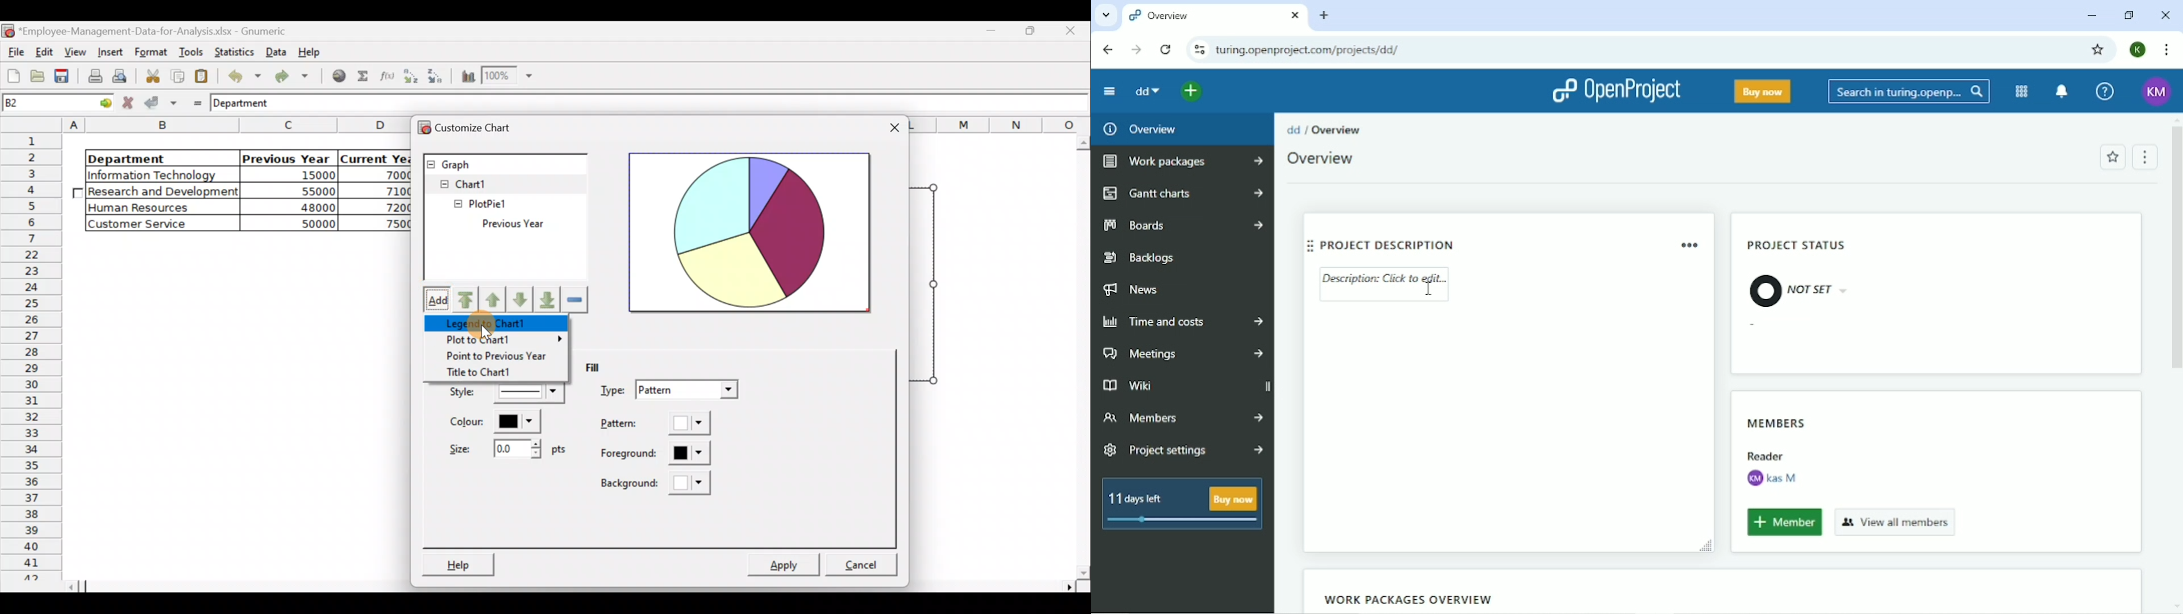  I want to click on View, so click(77, 51).